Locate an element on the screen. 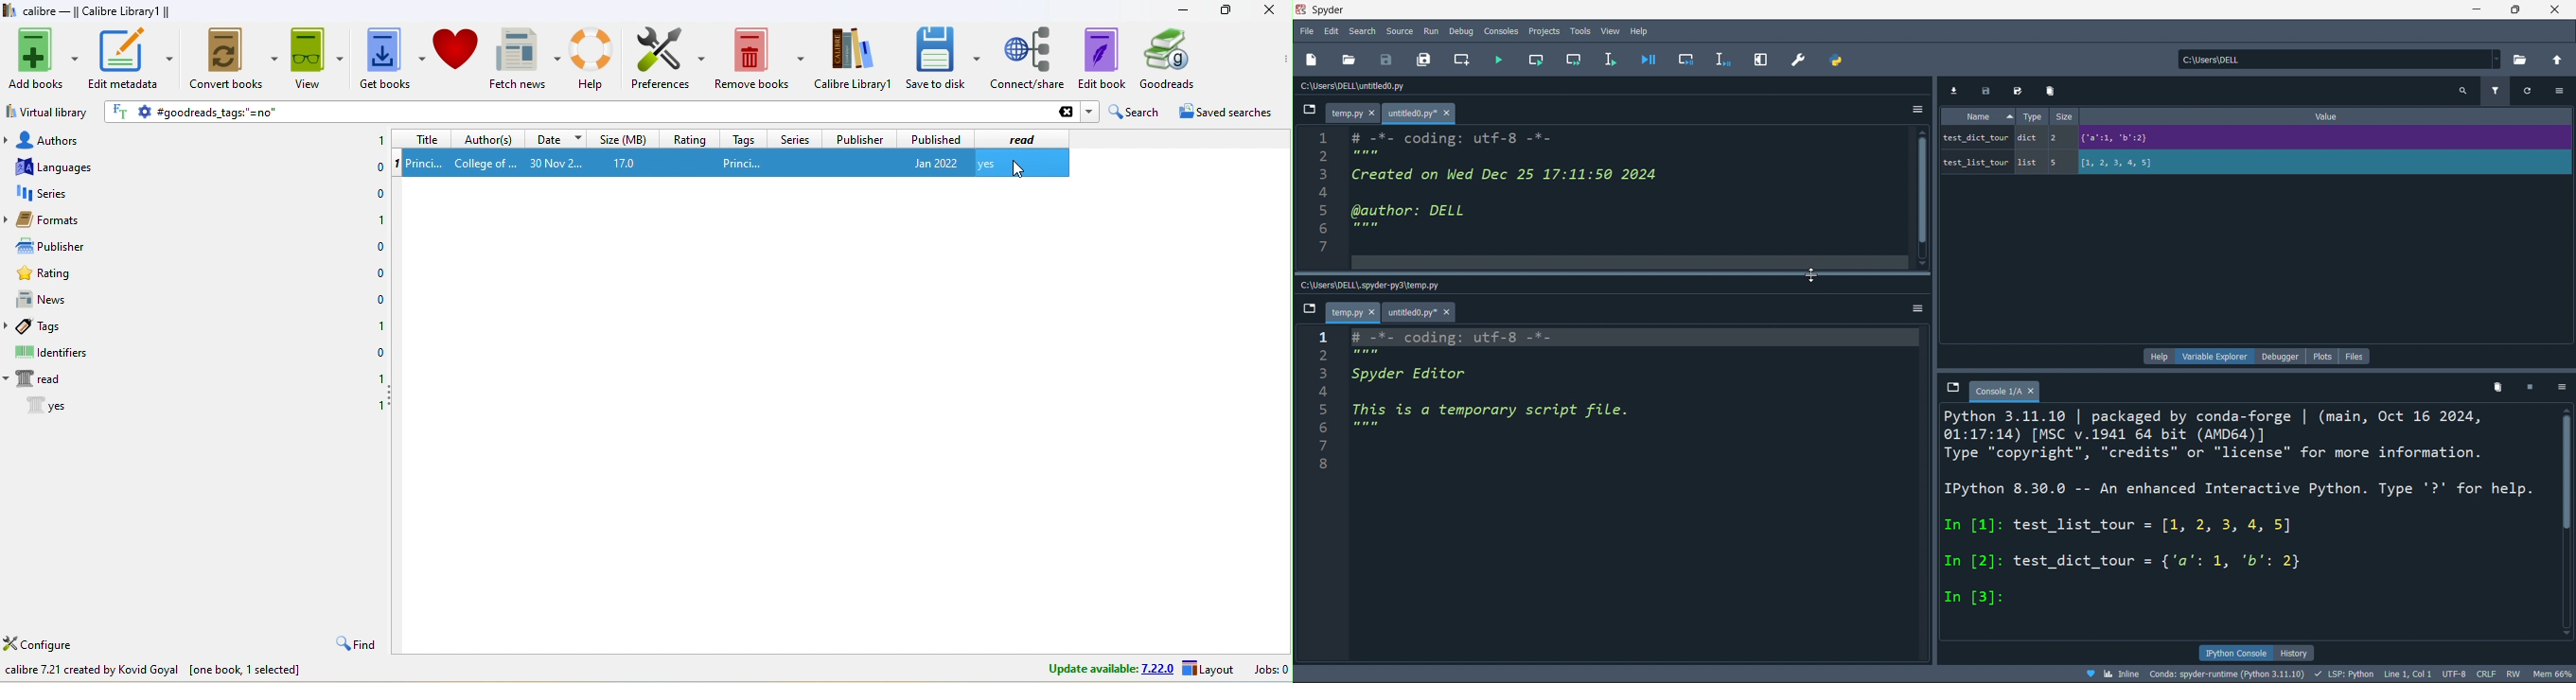  options is located at coordinates (2562, 92).